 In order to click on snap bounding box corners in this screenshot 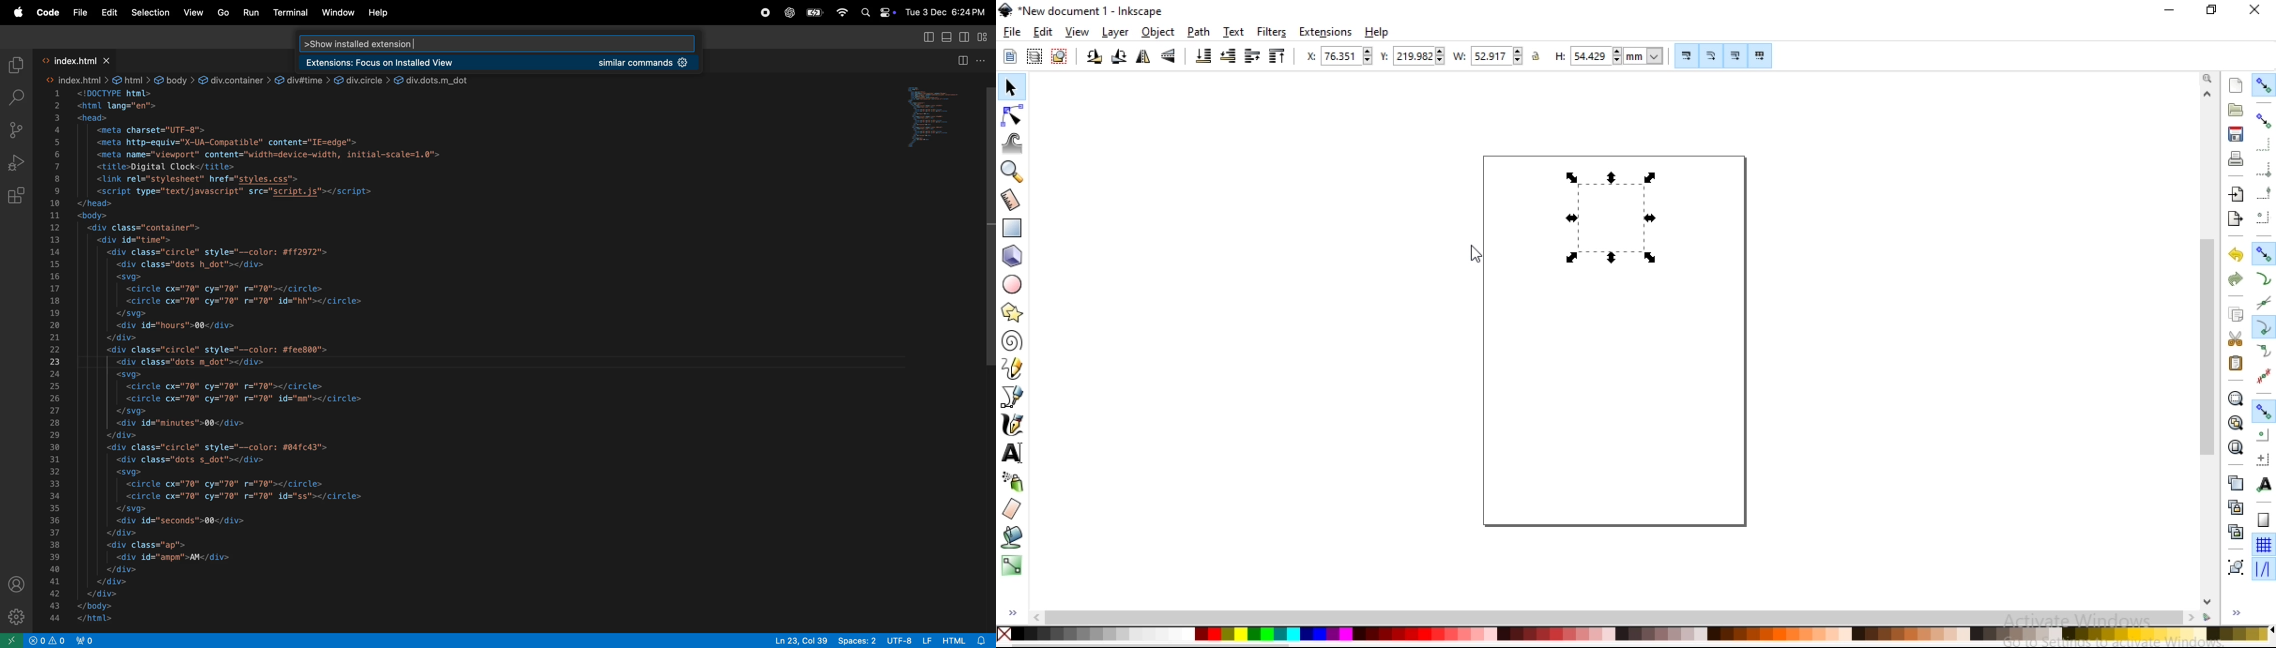, I will do `click(2263, 170)`.